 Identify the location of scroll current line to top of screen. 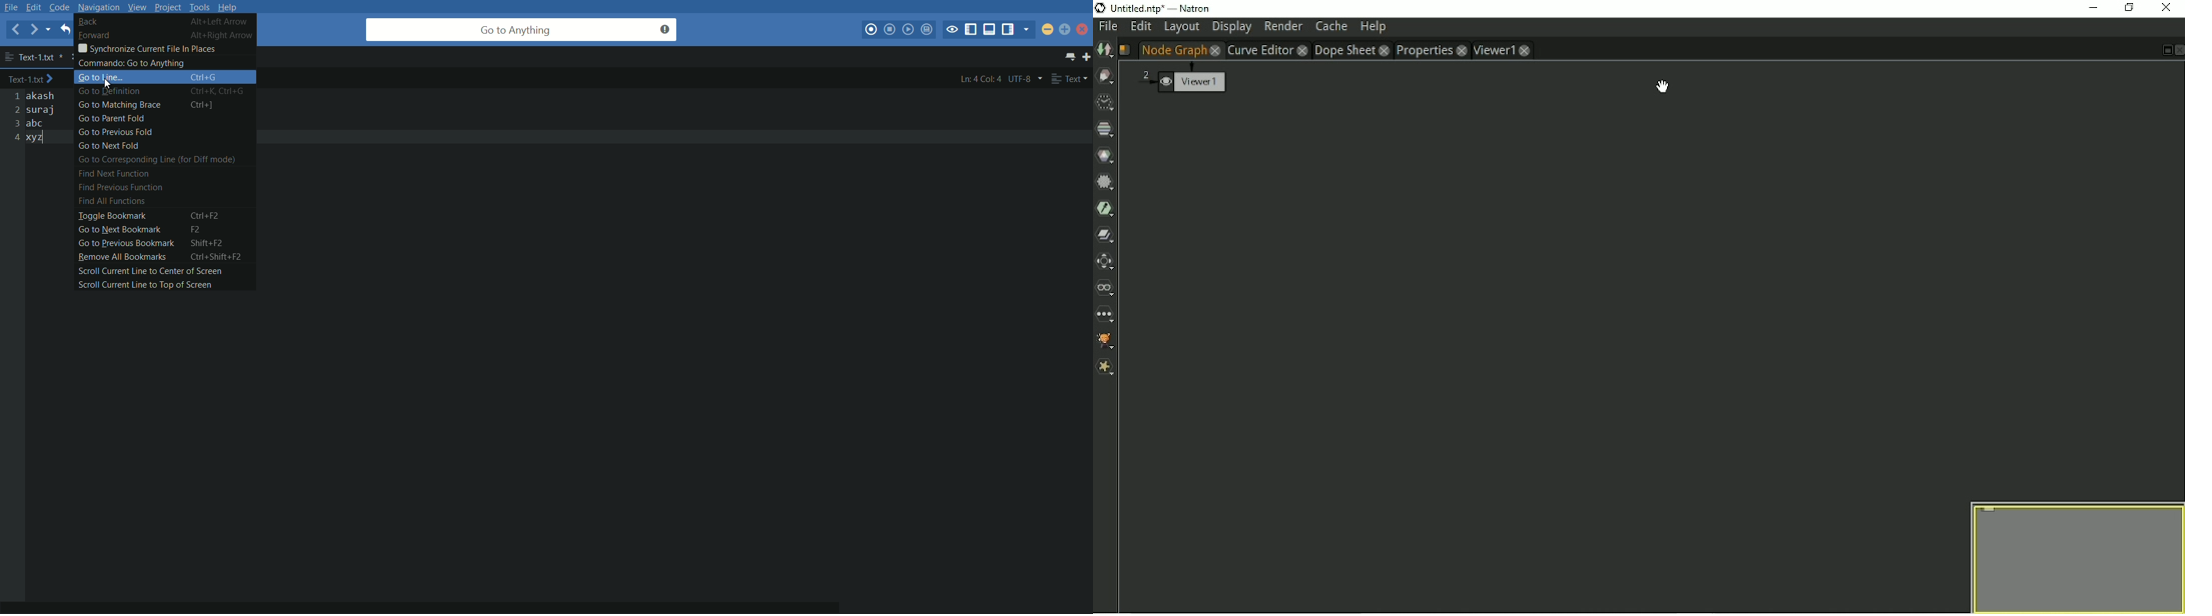
(142, 285).